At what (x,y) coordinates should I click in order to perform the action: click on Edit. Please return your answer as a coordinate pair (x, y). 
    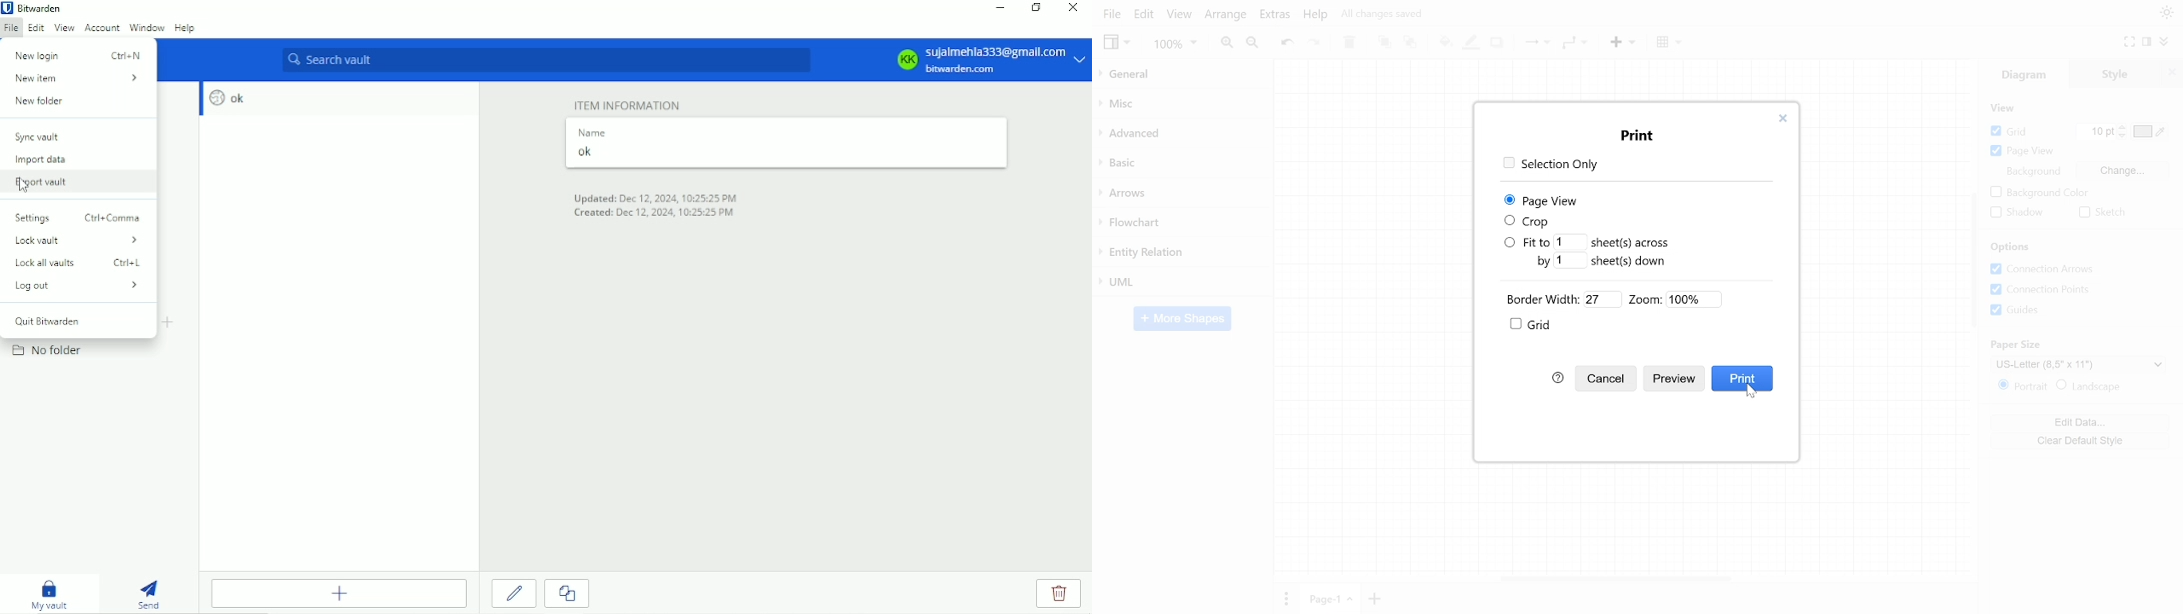
    Looking at the image, I should click on (515, 593).